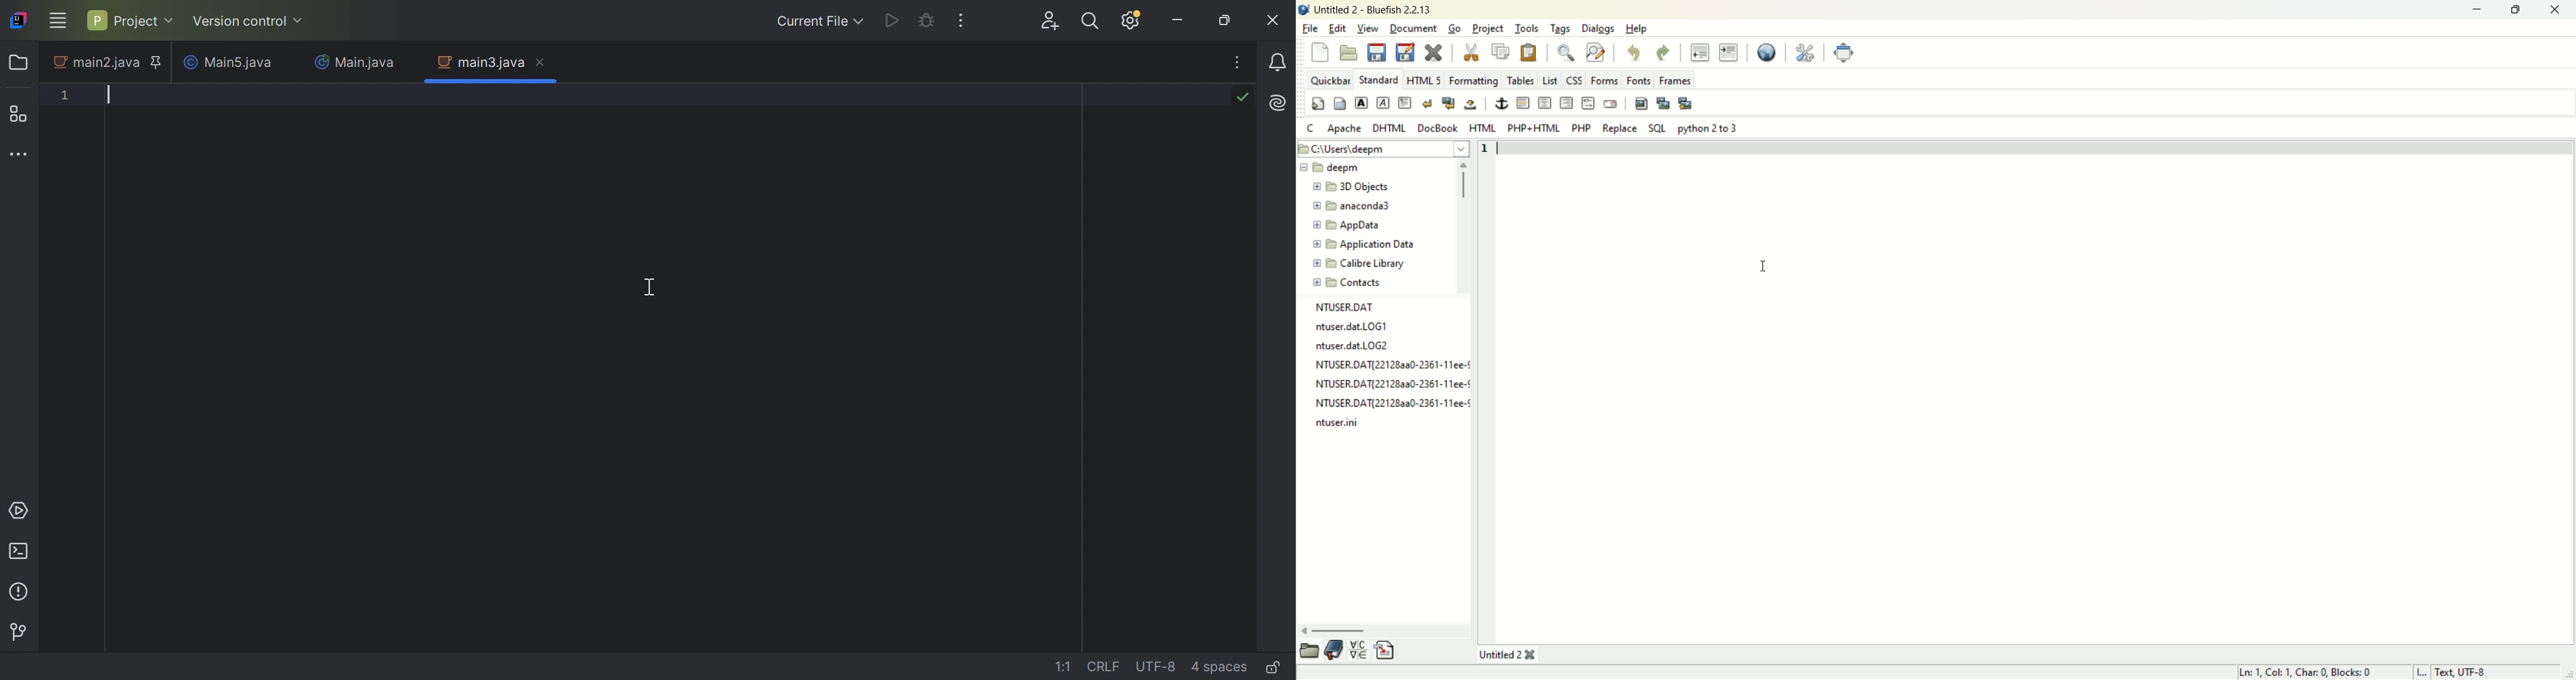 The width and height of the screenshot is (2576, 700). Describe the element at coordinates (1545, 105) in the screenshot. I see `center` at that location.